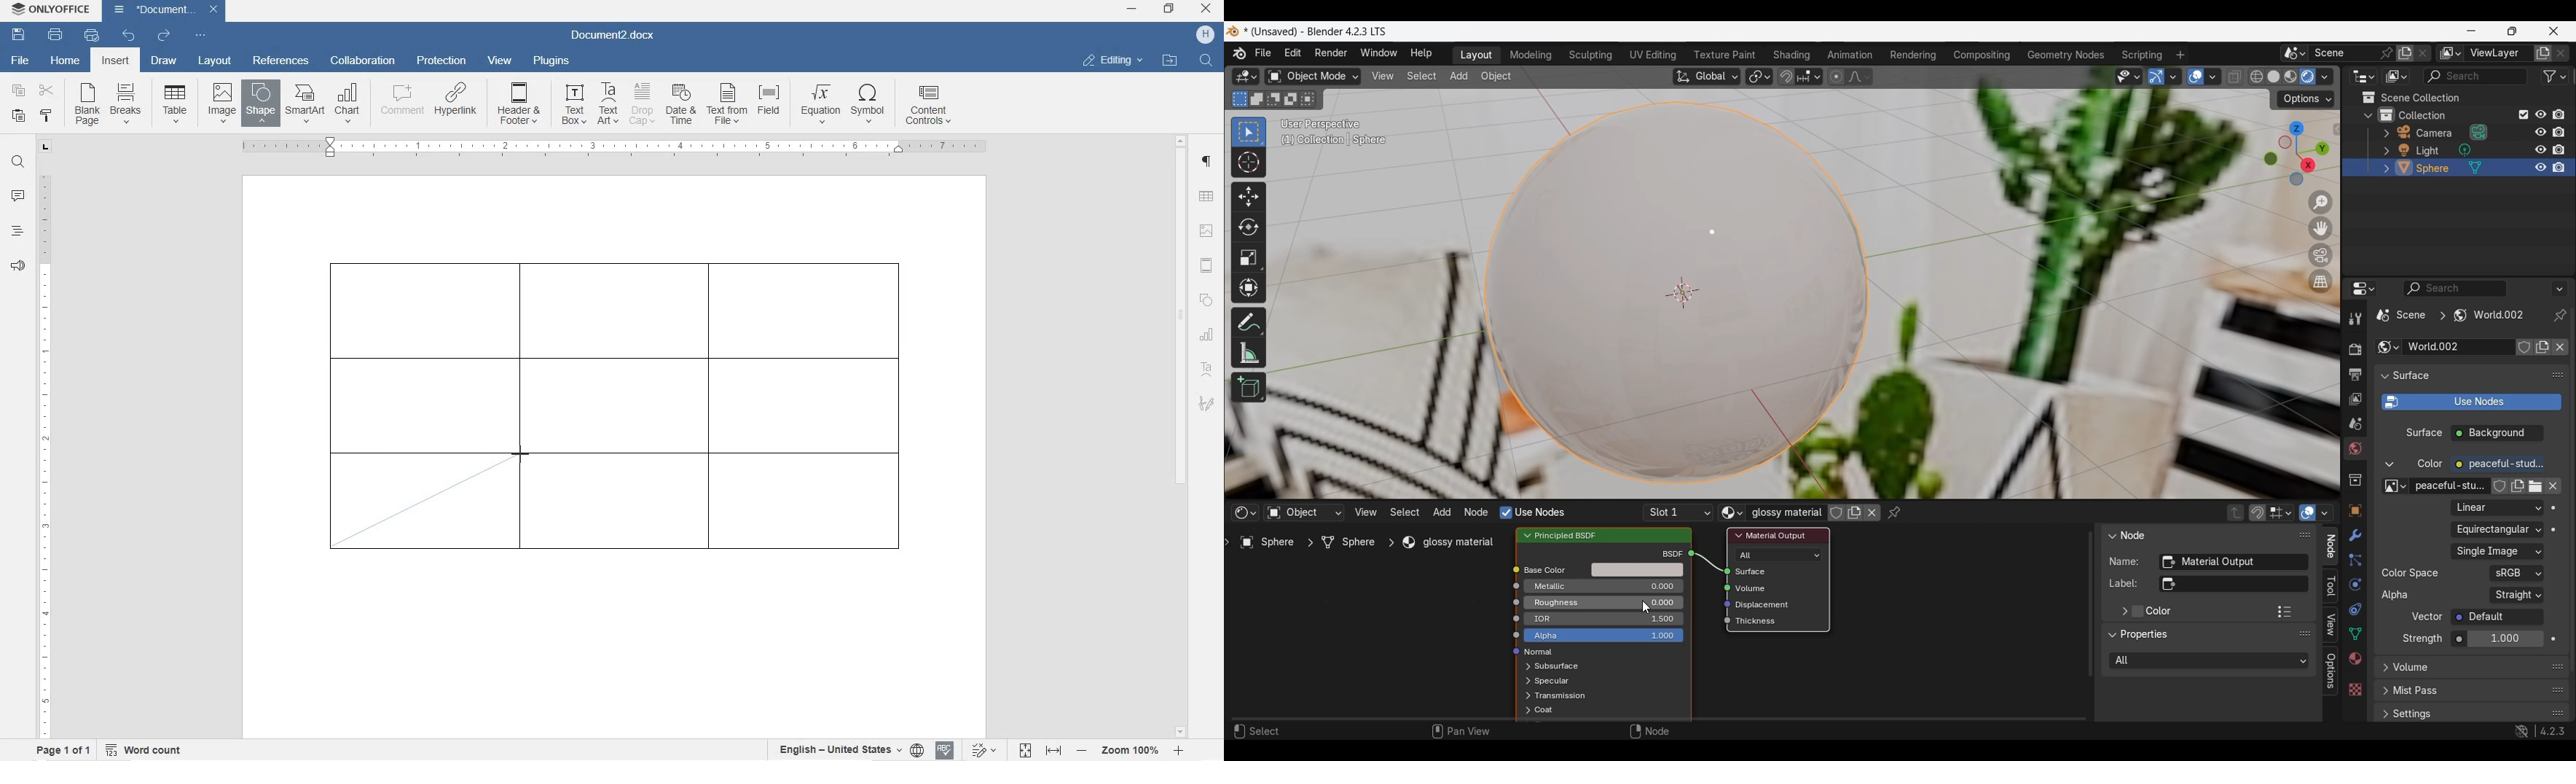 This screenshot has width=2576, height=784. I want to click on Type scene name, so click(2341, 53).